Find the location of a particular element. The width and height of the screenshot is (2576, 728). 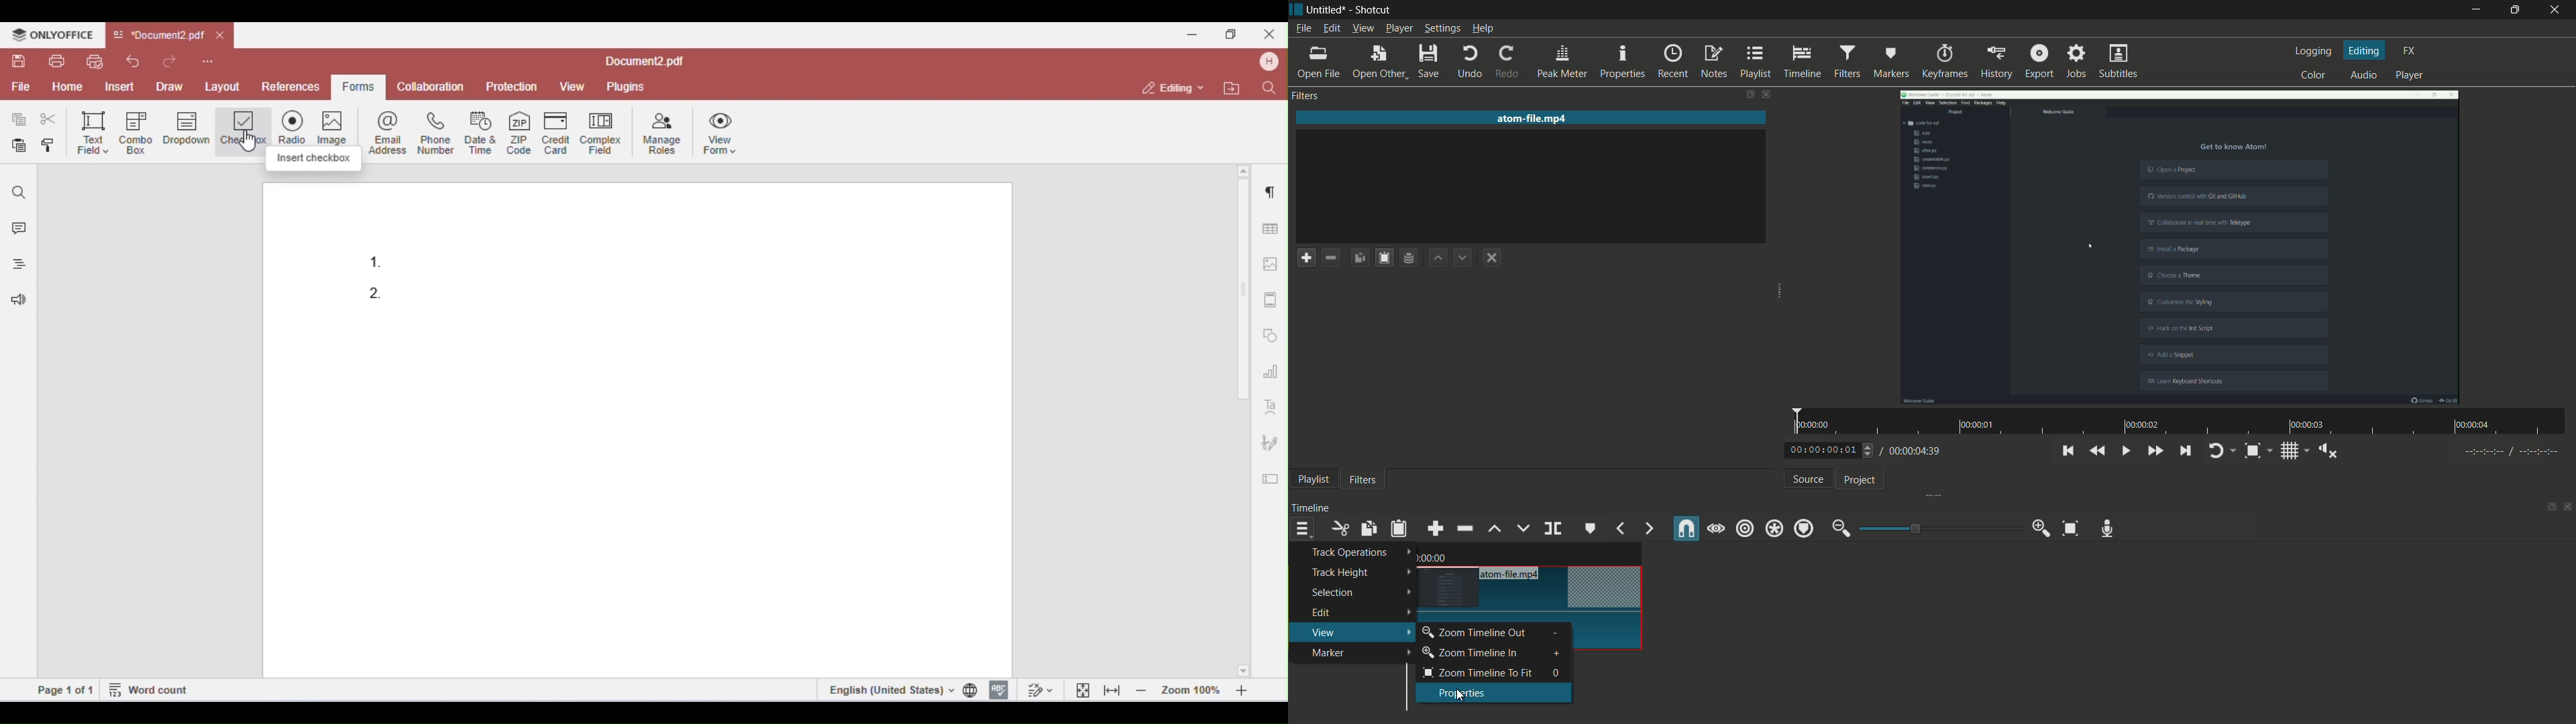

split at playhead is located at coordinates (1554, 528).